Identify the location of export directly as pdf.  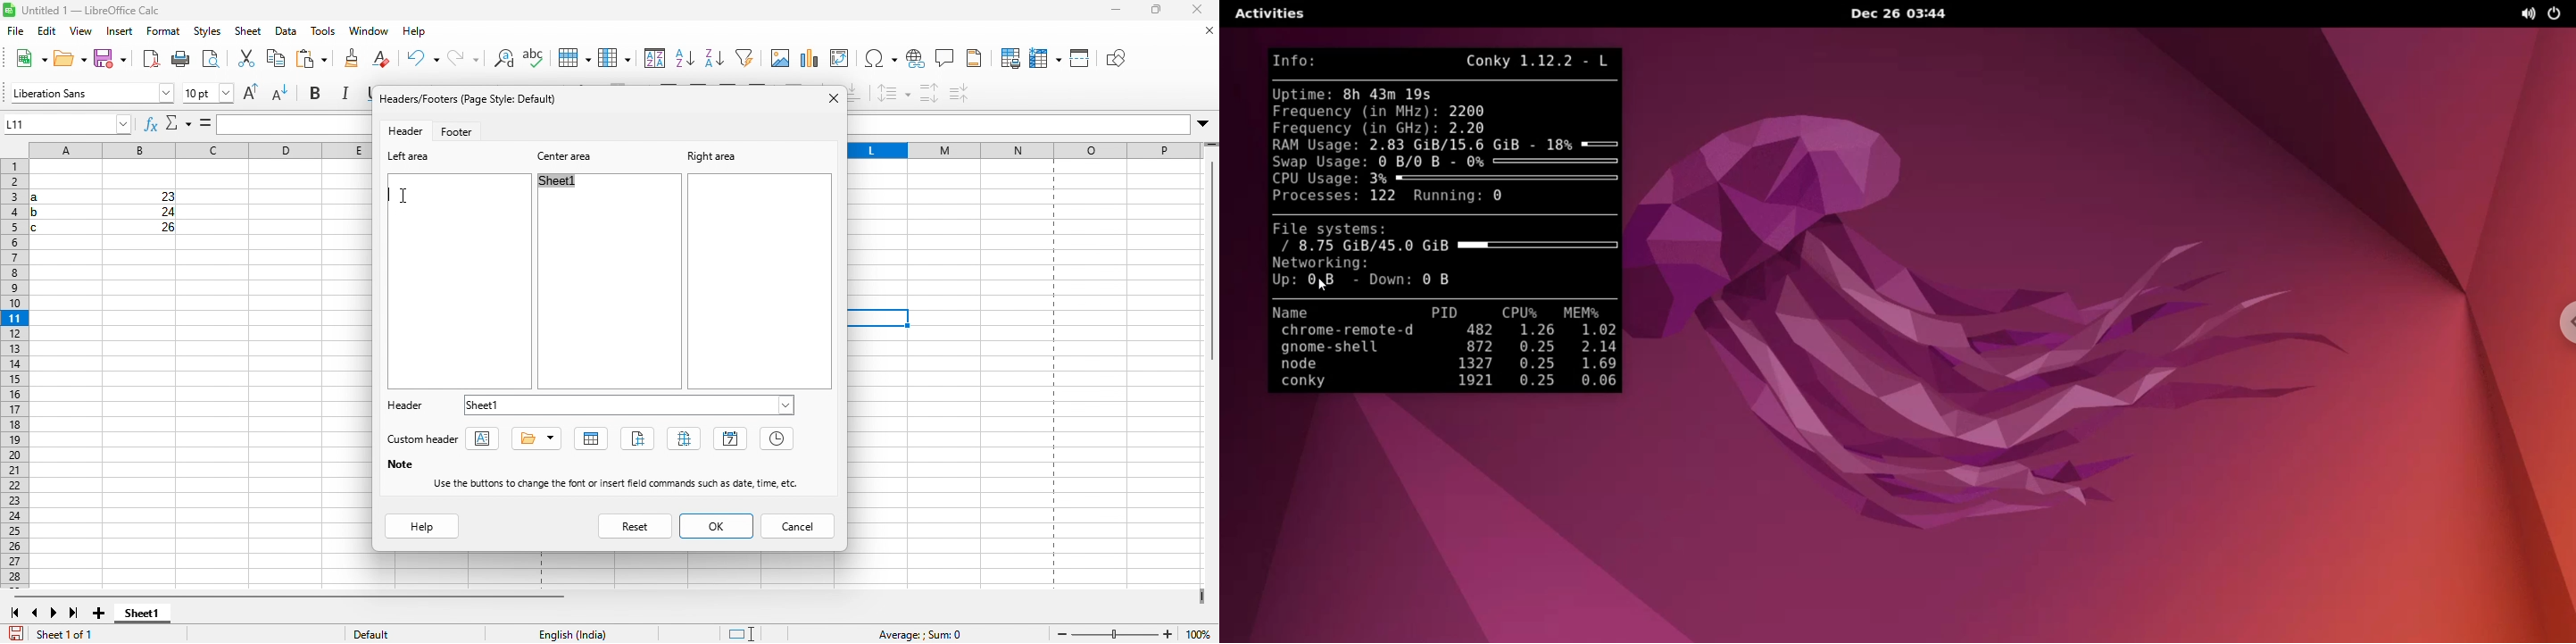
(148, 60).